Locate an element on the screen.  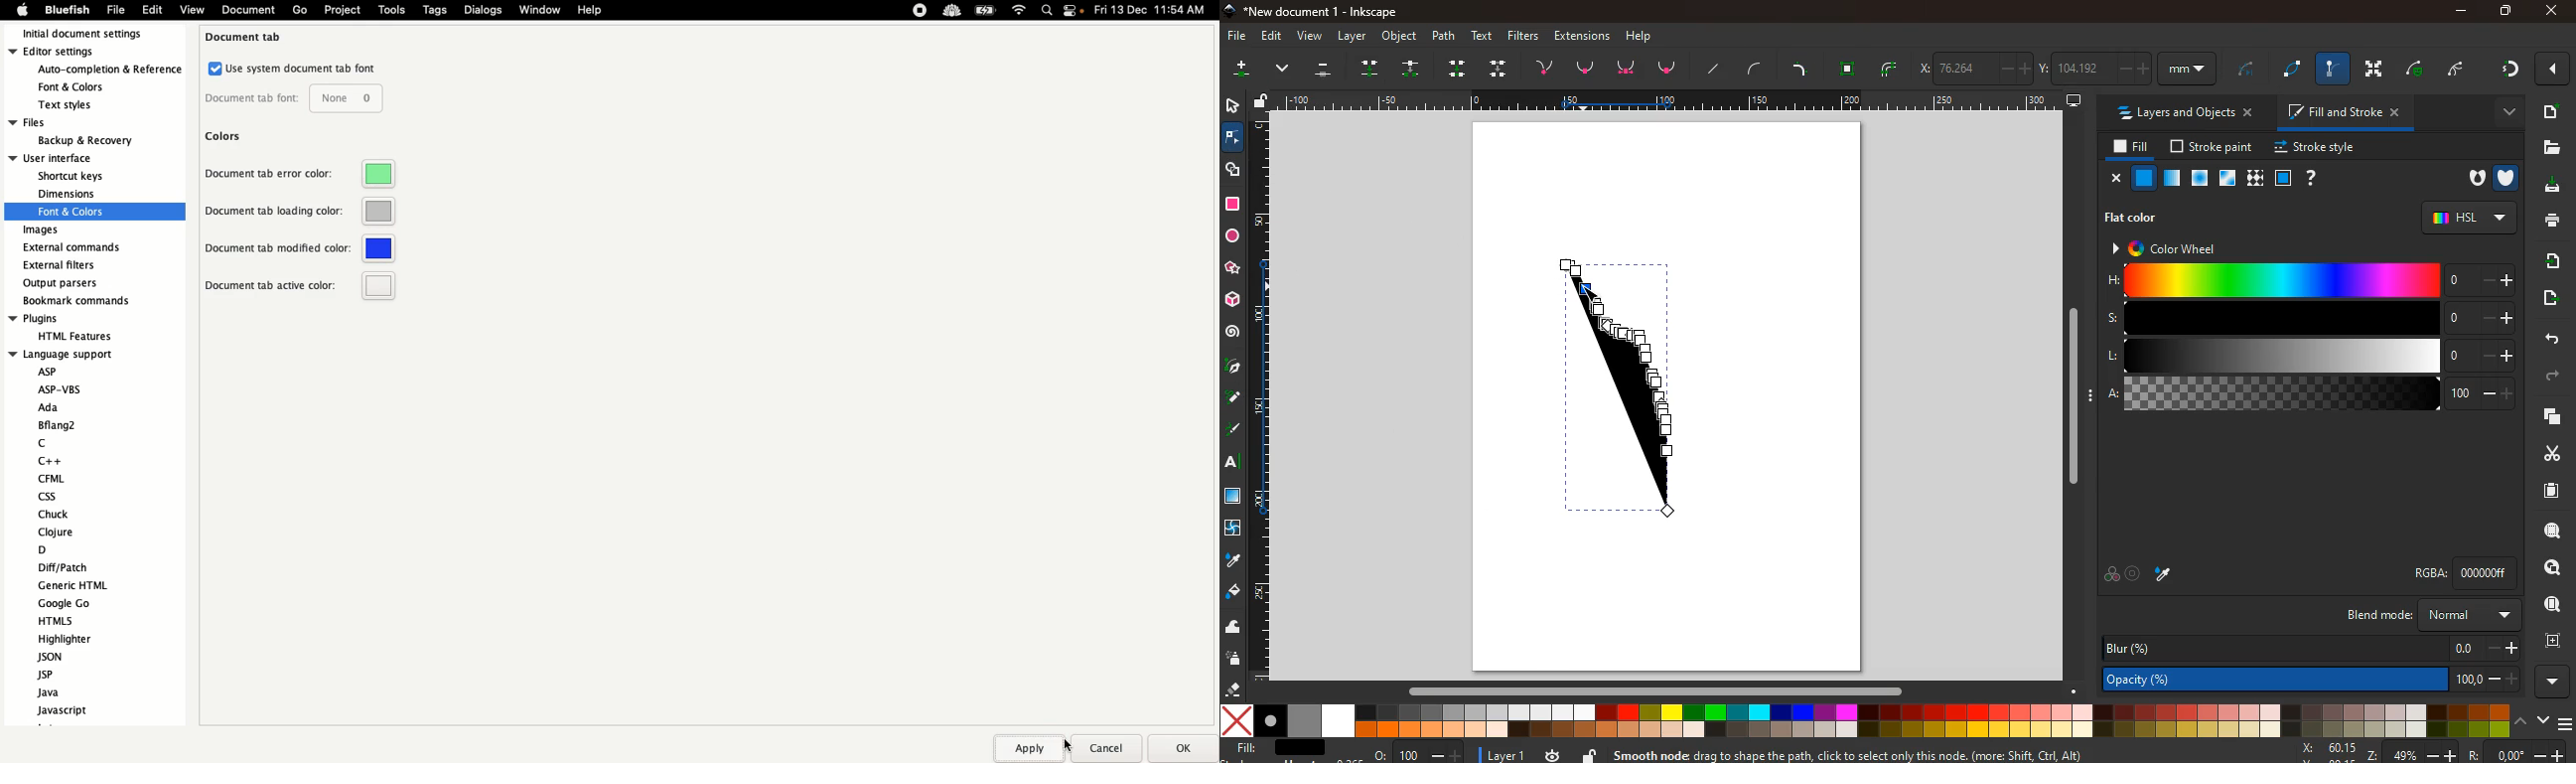
view is located at coordinates (1309, 37).